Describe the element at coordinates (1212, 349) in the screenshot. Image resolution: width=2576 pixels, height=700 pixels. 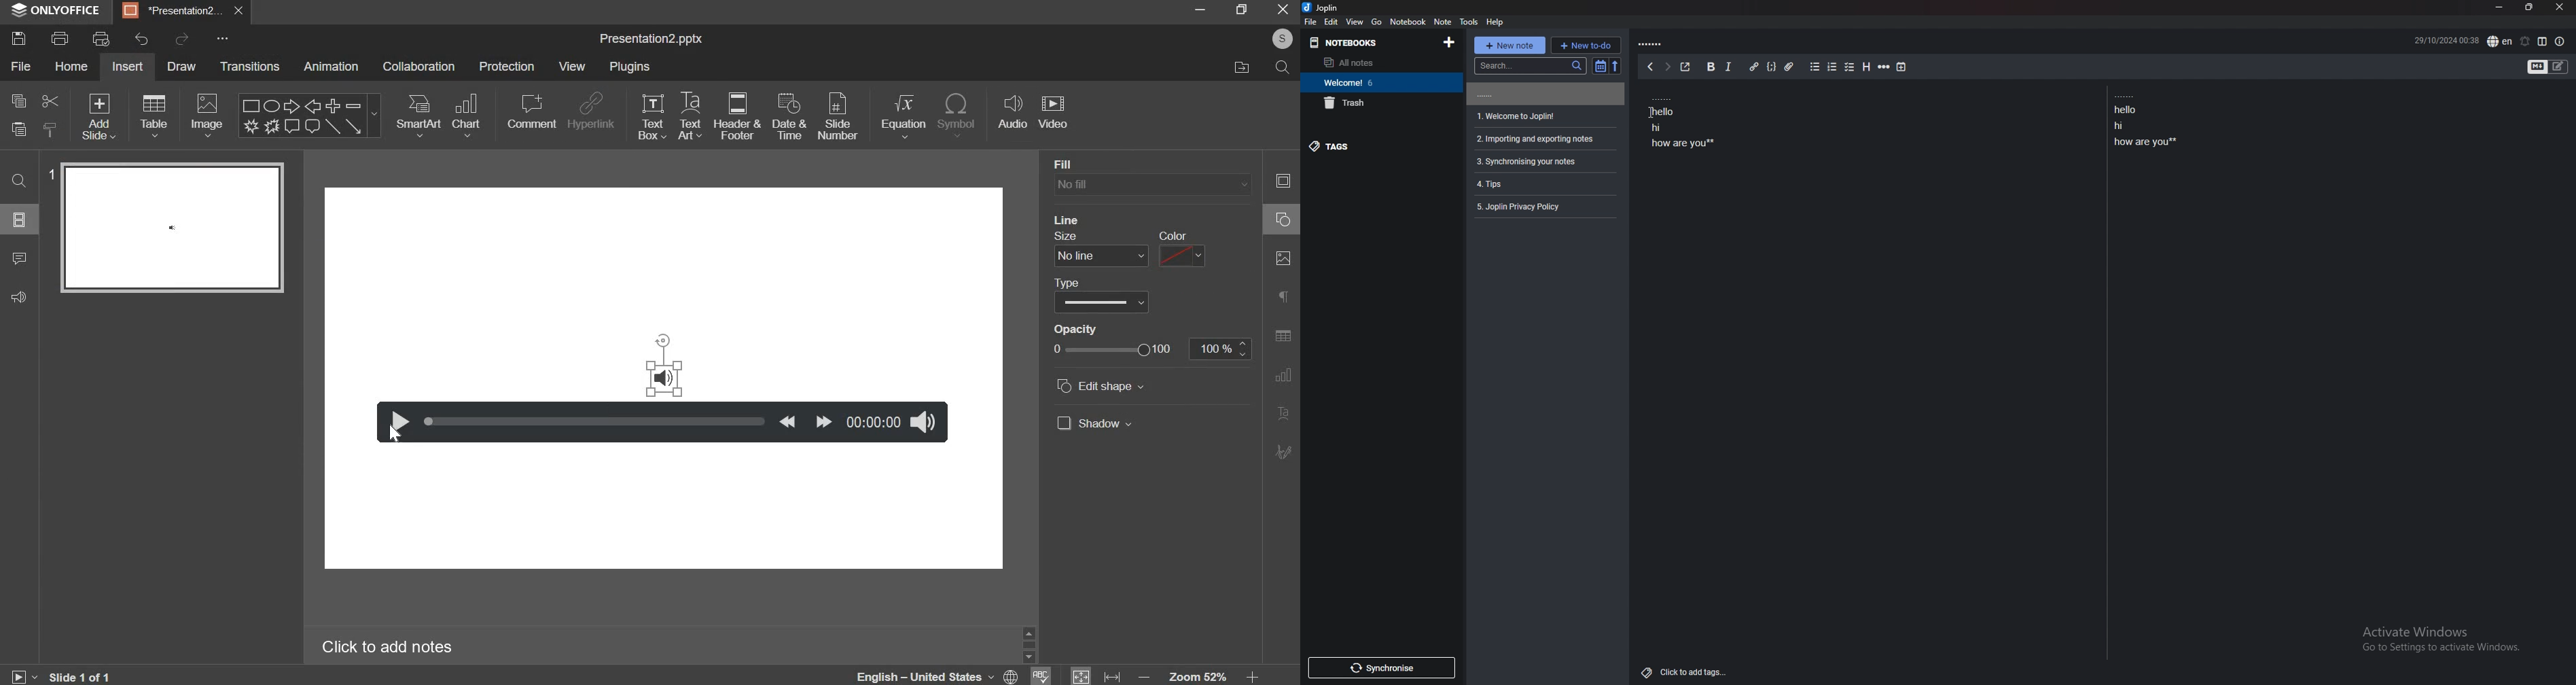
I see `100%` at that location.